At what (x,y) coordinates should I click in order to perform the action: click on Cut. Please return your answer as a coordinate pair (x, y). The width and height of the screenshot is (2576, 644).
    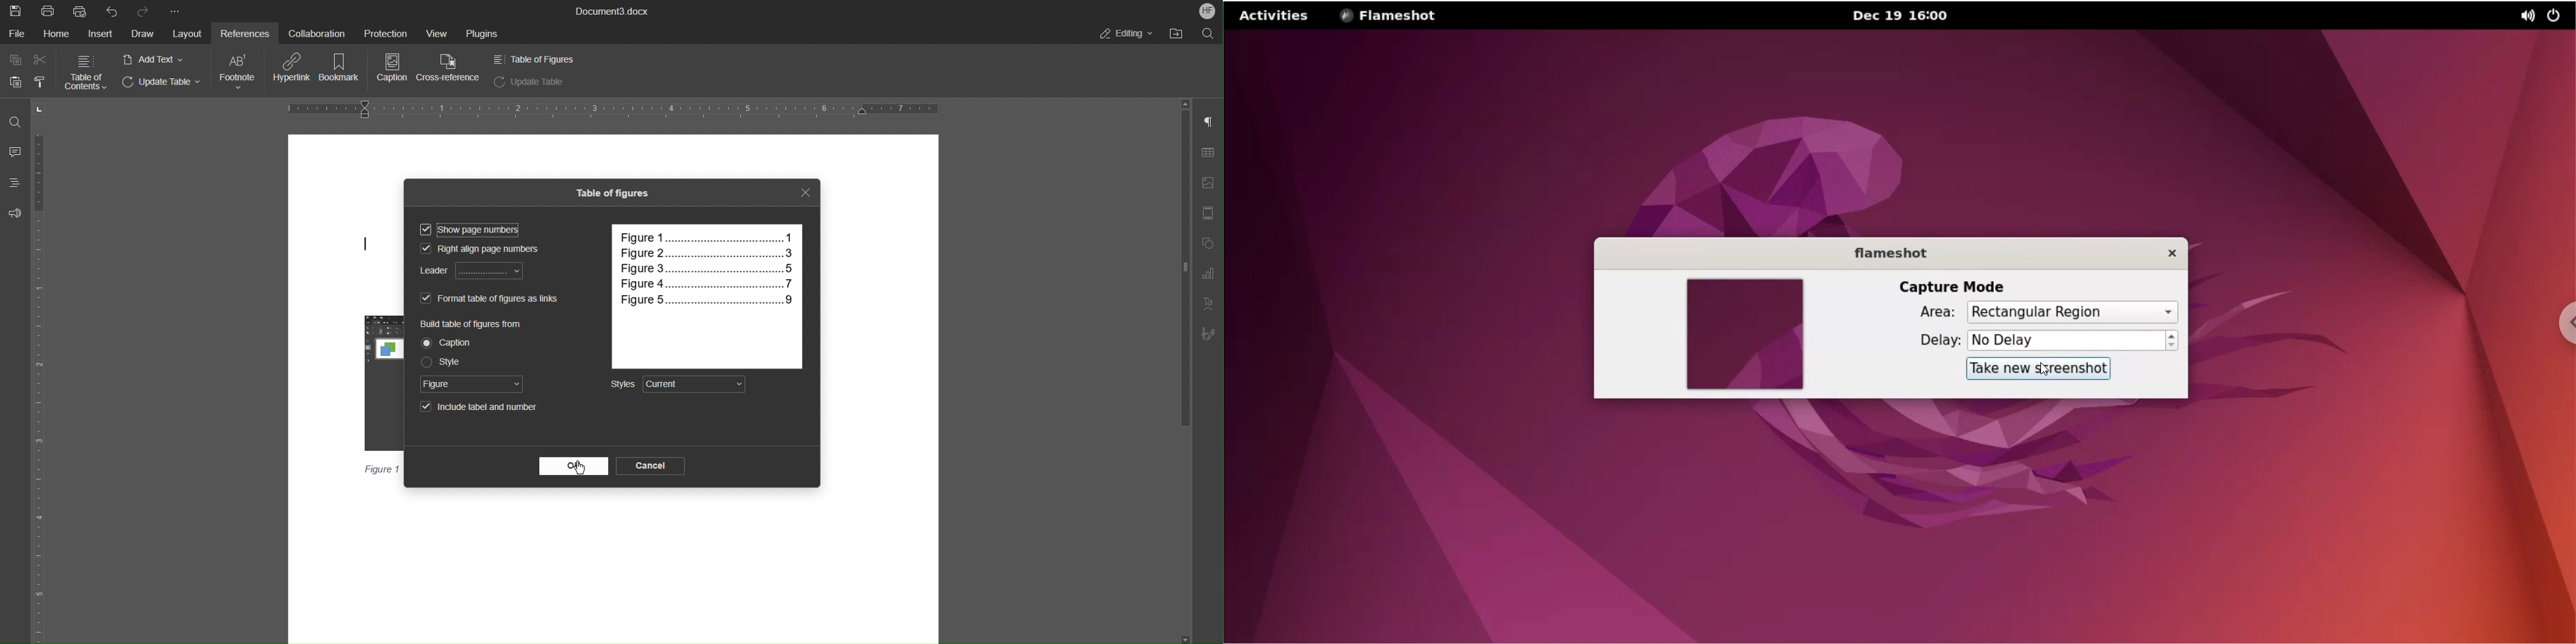
    Looking at the image, I should click on (41, 60).